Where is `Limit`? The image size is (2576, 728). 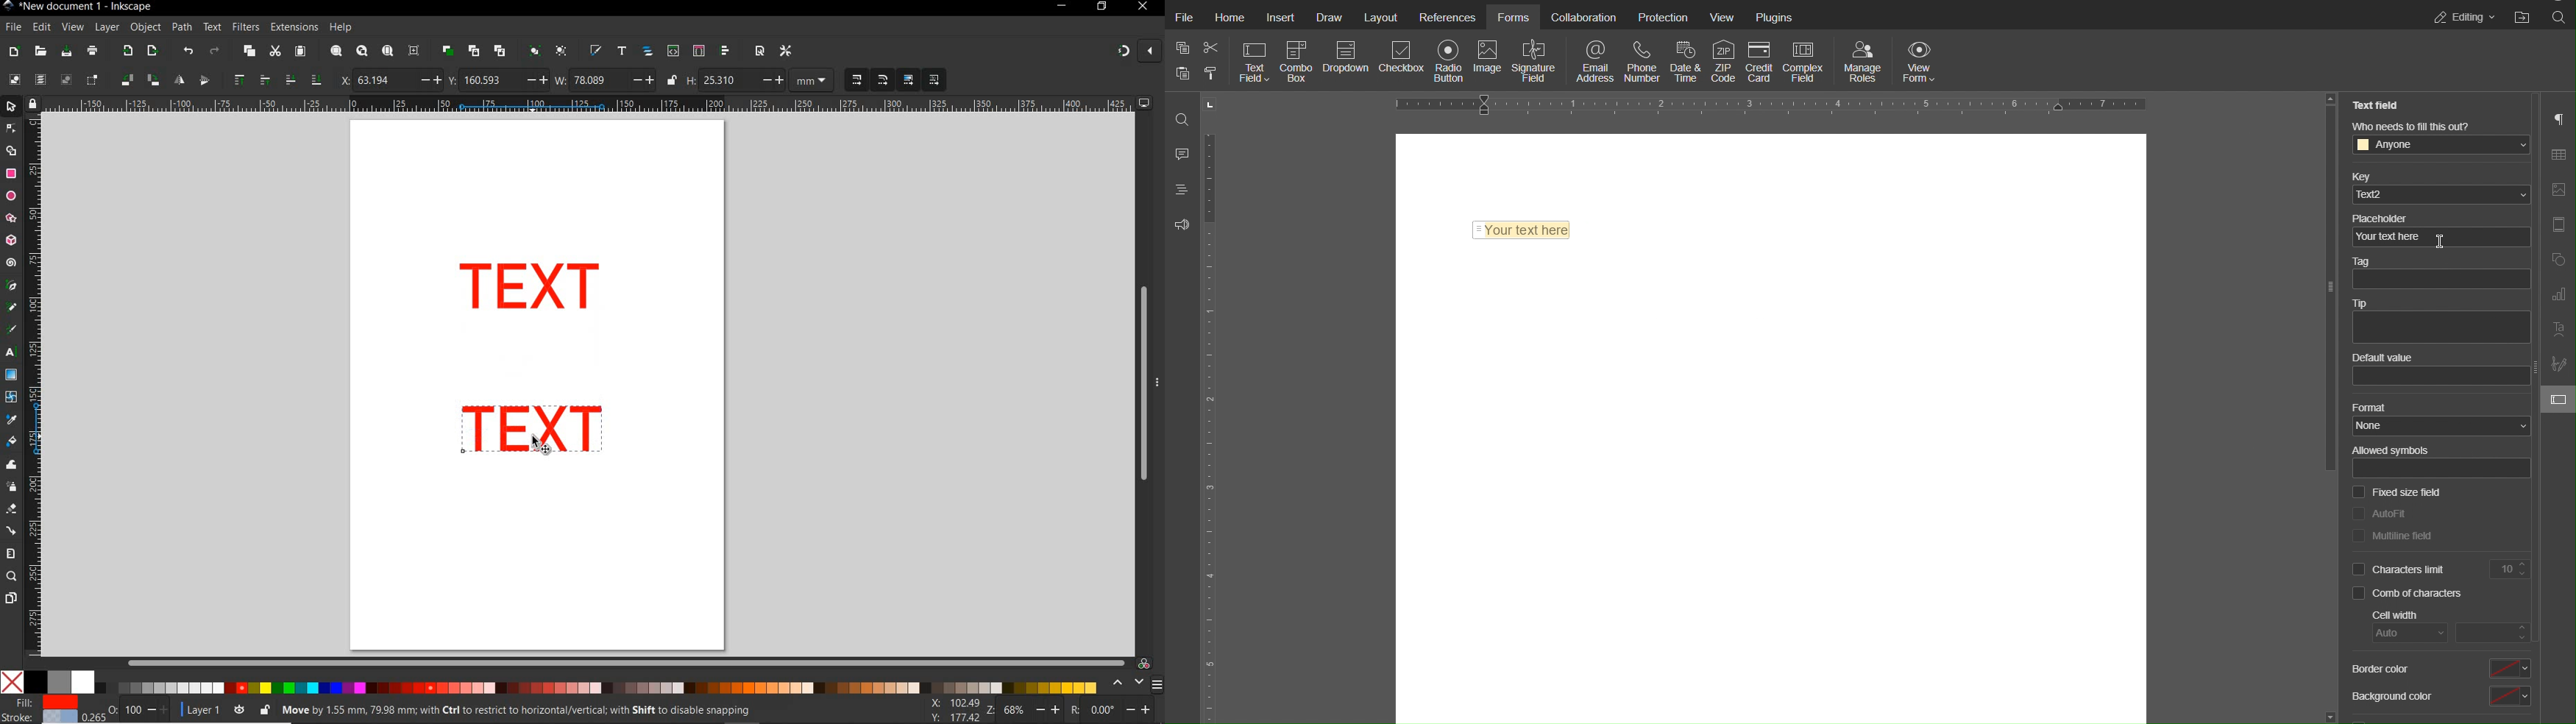 Limit is located at coordinates (2511, 568).